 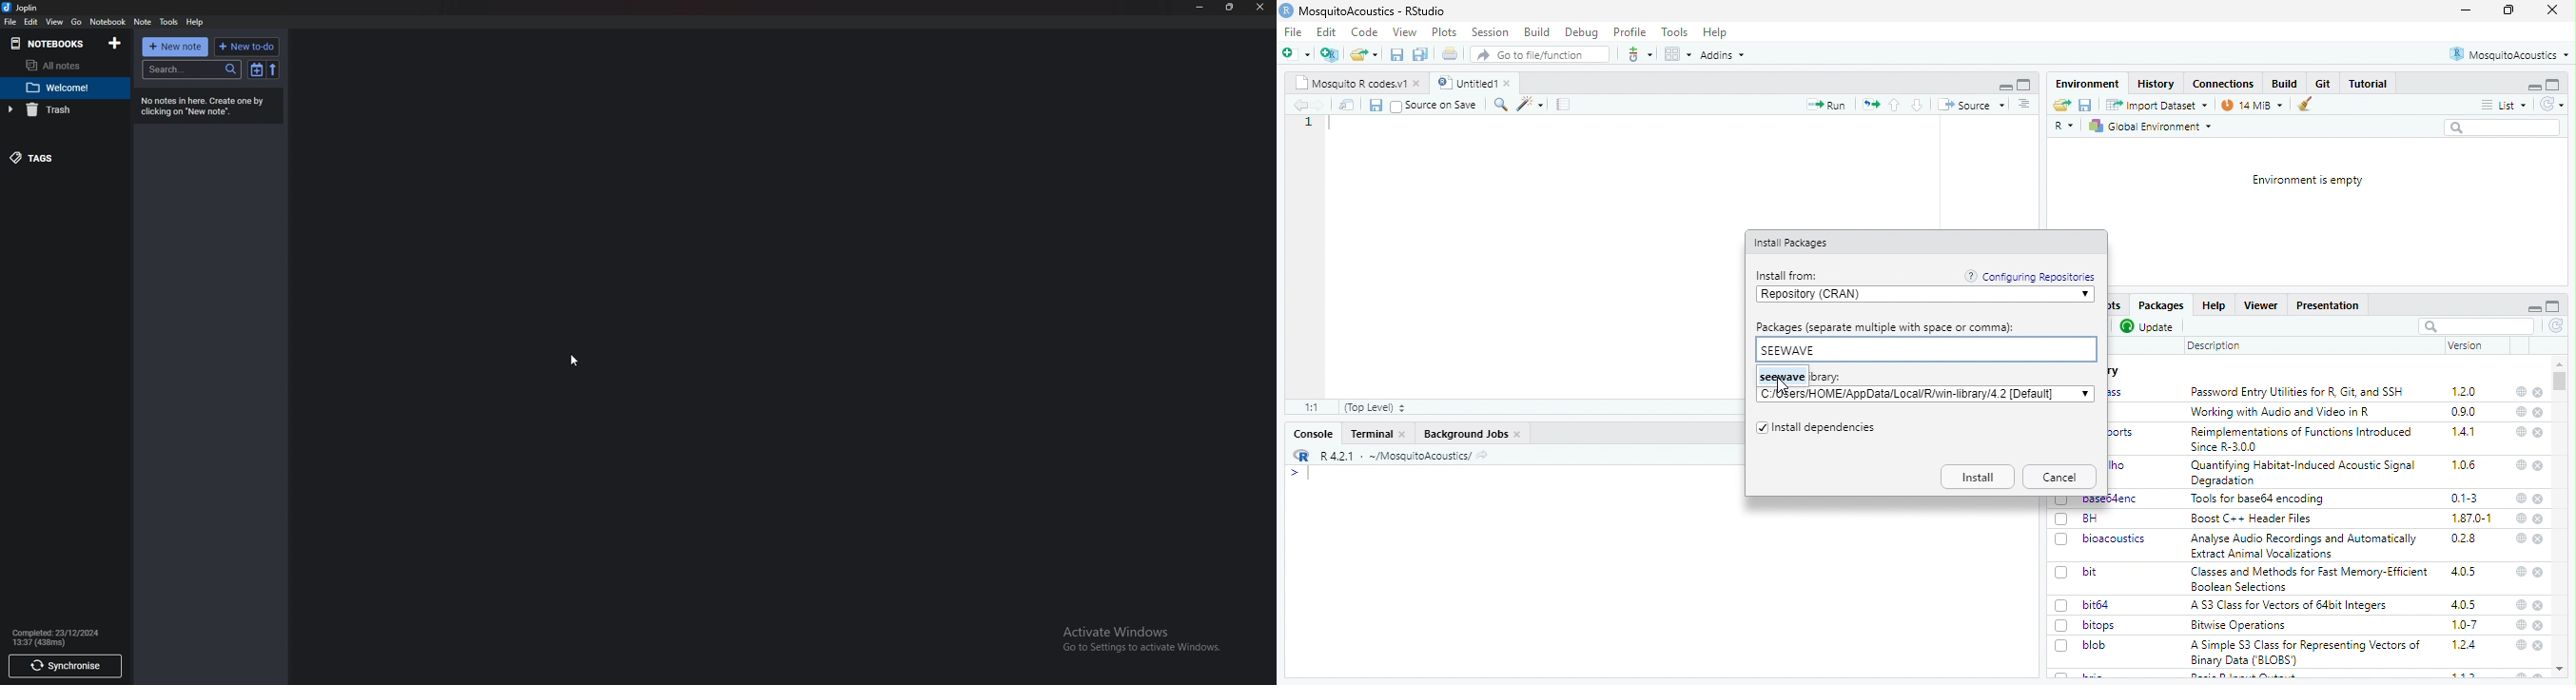 I want to click on print, so click(x=1451, y=53).